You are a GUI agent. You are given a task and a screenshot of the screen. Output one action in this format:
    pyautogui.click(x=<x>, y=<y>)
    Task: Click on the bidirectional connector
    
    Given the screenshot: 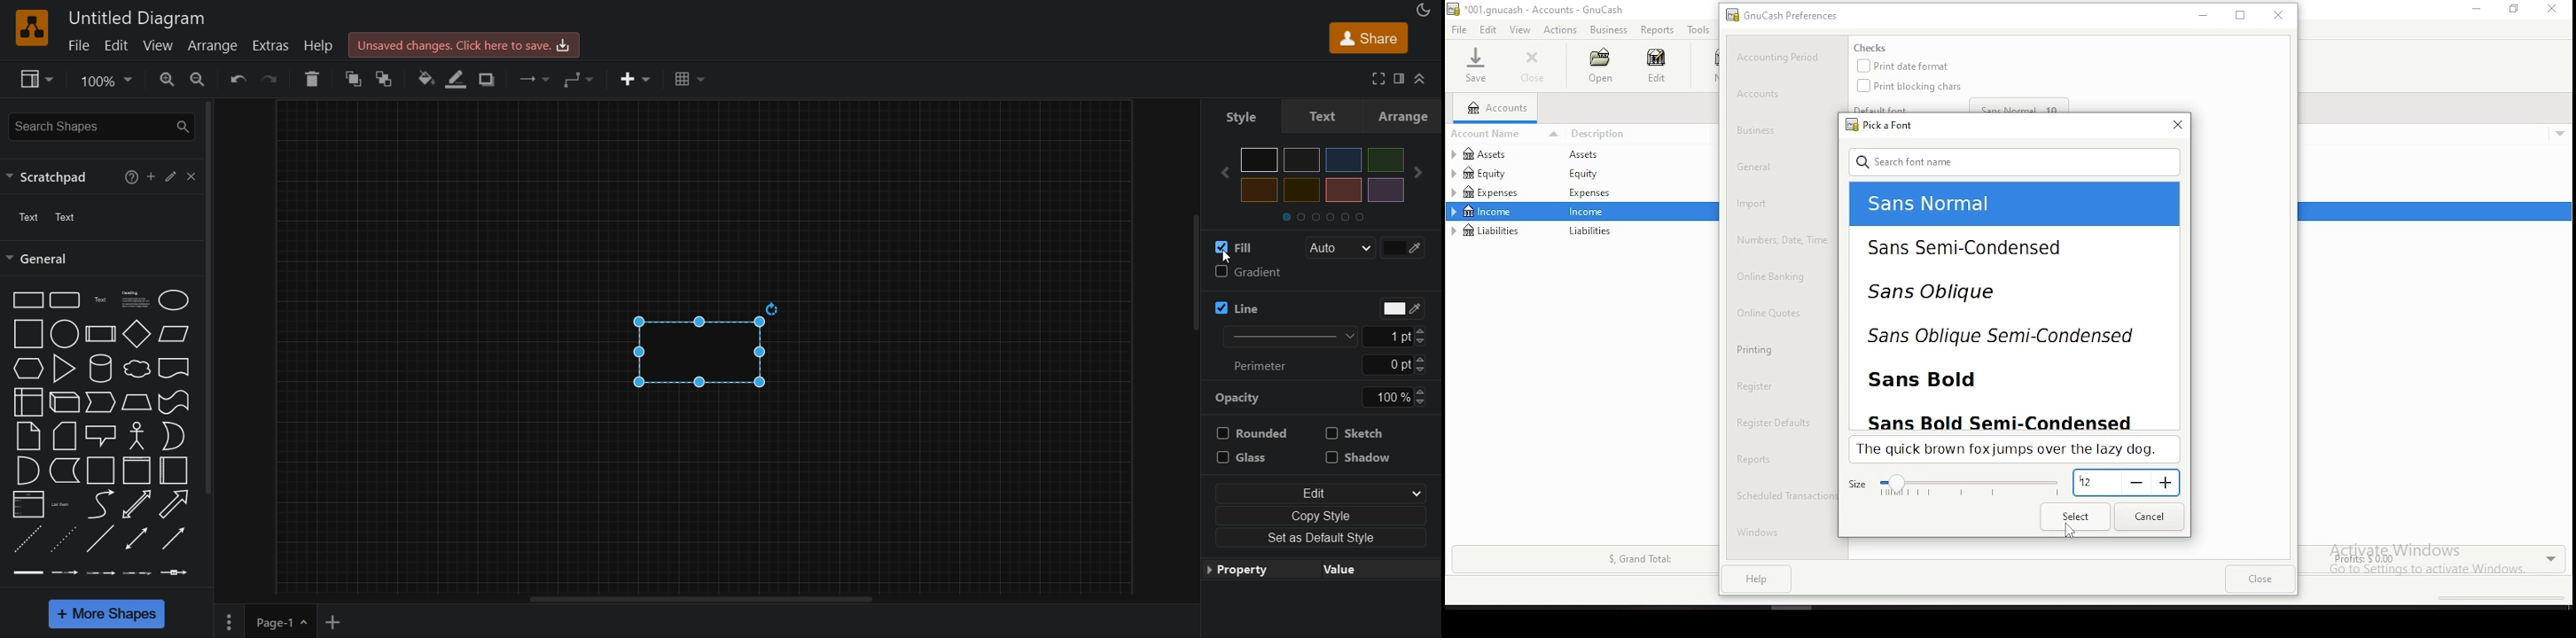 What is the action you would take?
    pyautogui.click(x=136, y=540)
    